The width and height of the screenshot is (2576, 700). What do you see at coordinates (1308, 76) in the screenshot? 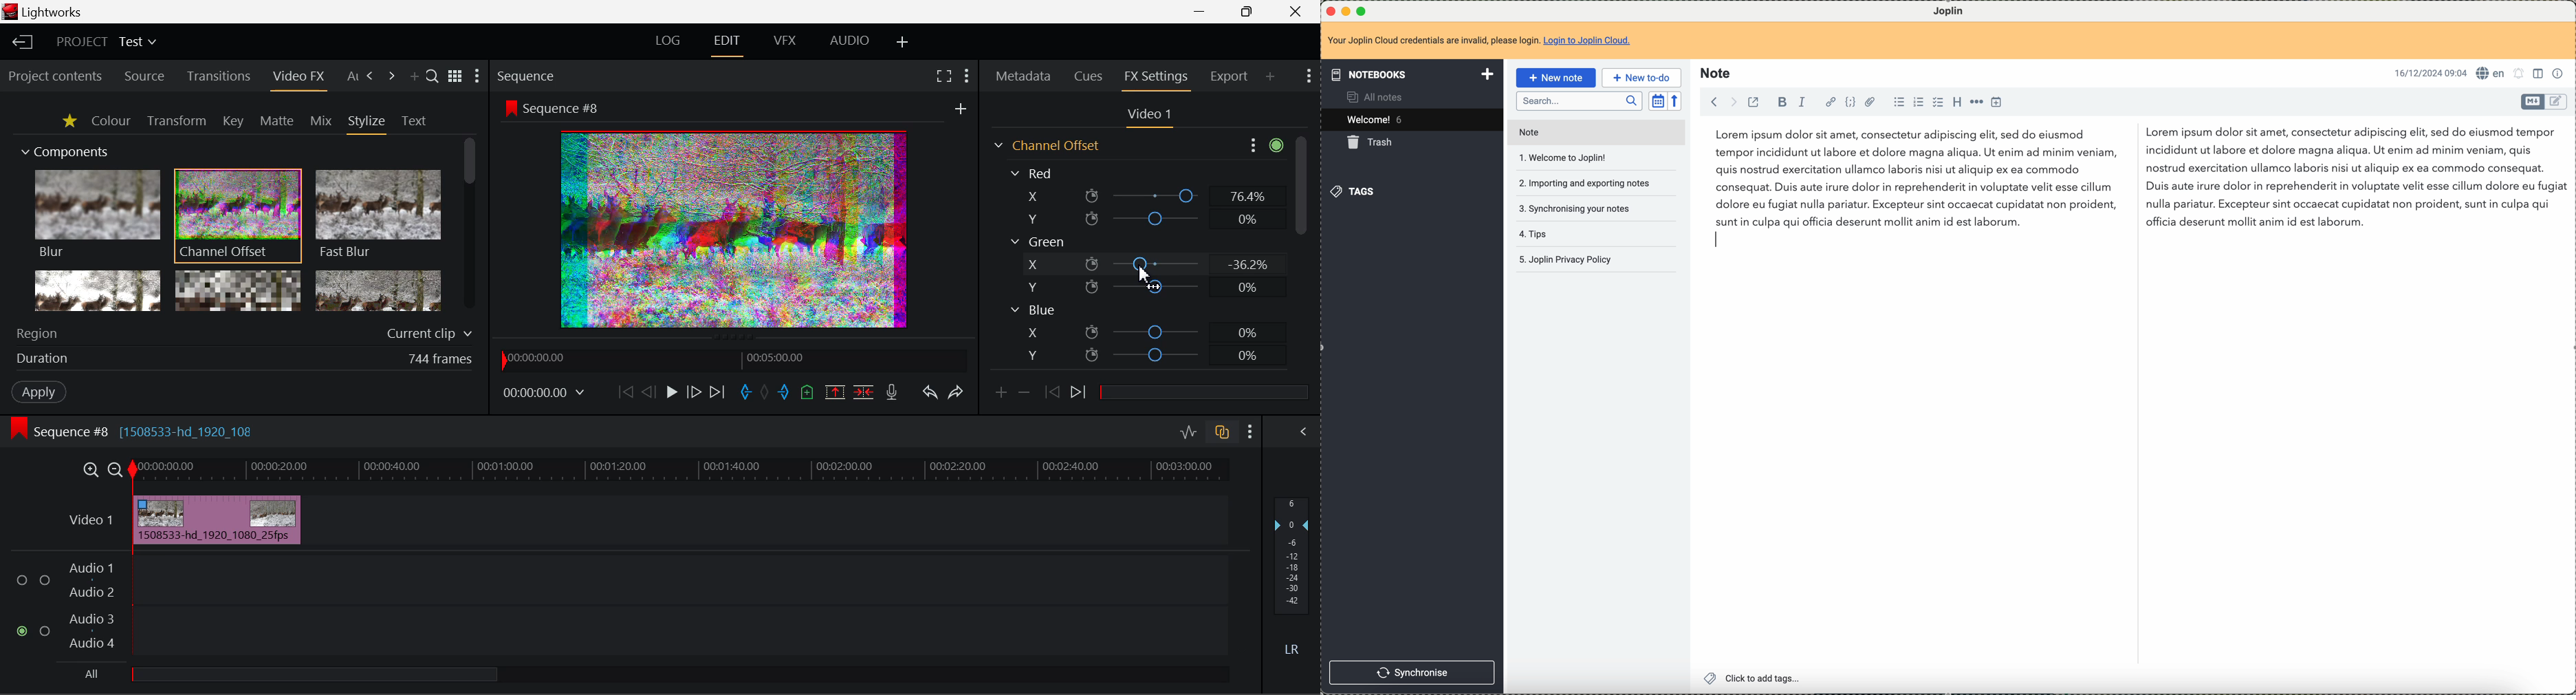
I see `Show Settings` at bounding box center [1308, 76].